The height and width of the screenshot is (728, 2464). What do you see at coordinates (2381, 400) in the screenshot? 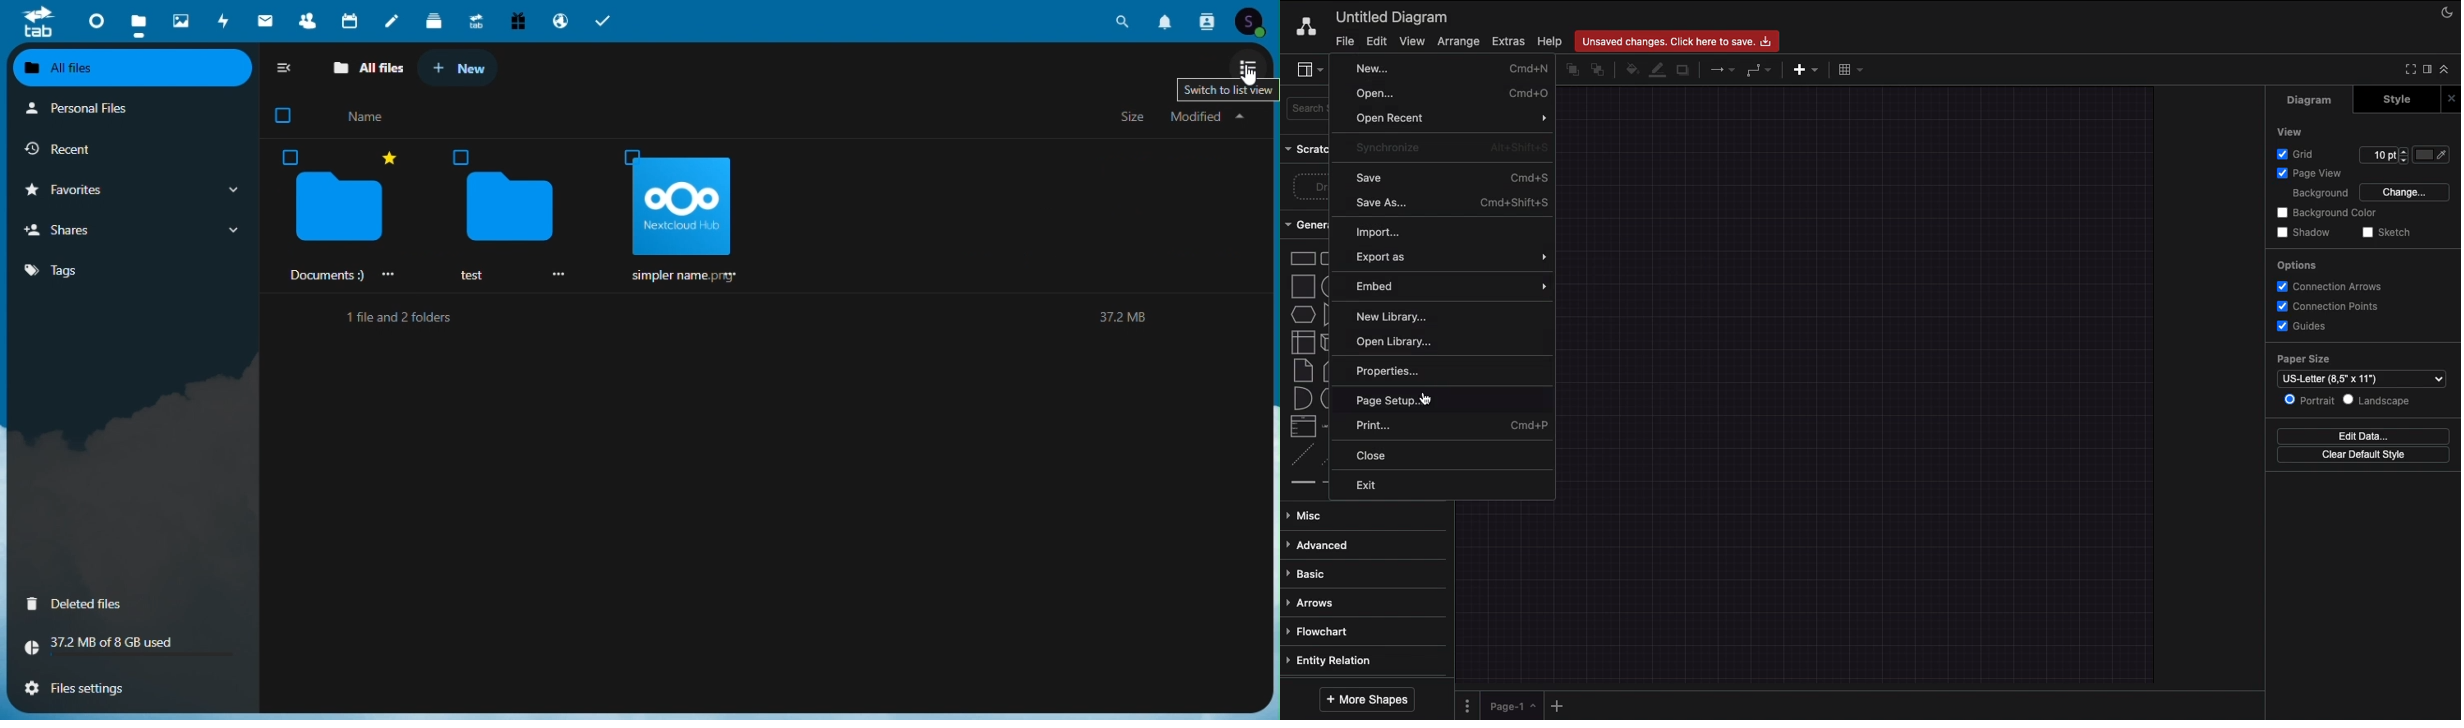
I see `Landscape ` at bounding box center [2381, 400].